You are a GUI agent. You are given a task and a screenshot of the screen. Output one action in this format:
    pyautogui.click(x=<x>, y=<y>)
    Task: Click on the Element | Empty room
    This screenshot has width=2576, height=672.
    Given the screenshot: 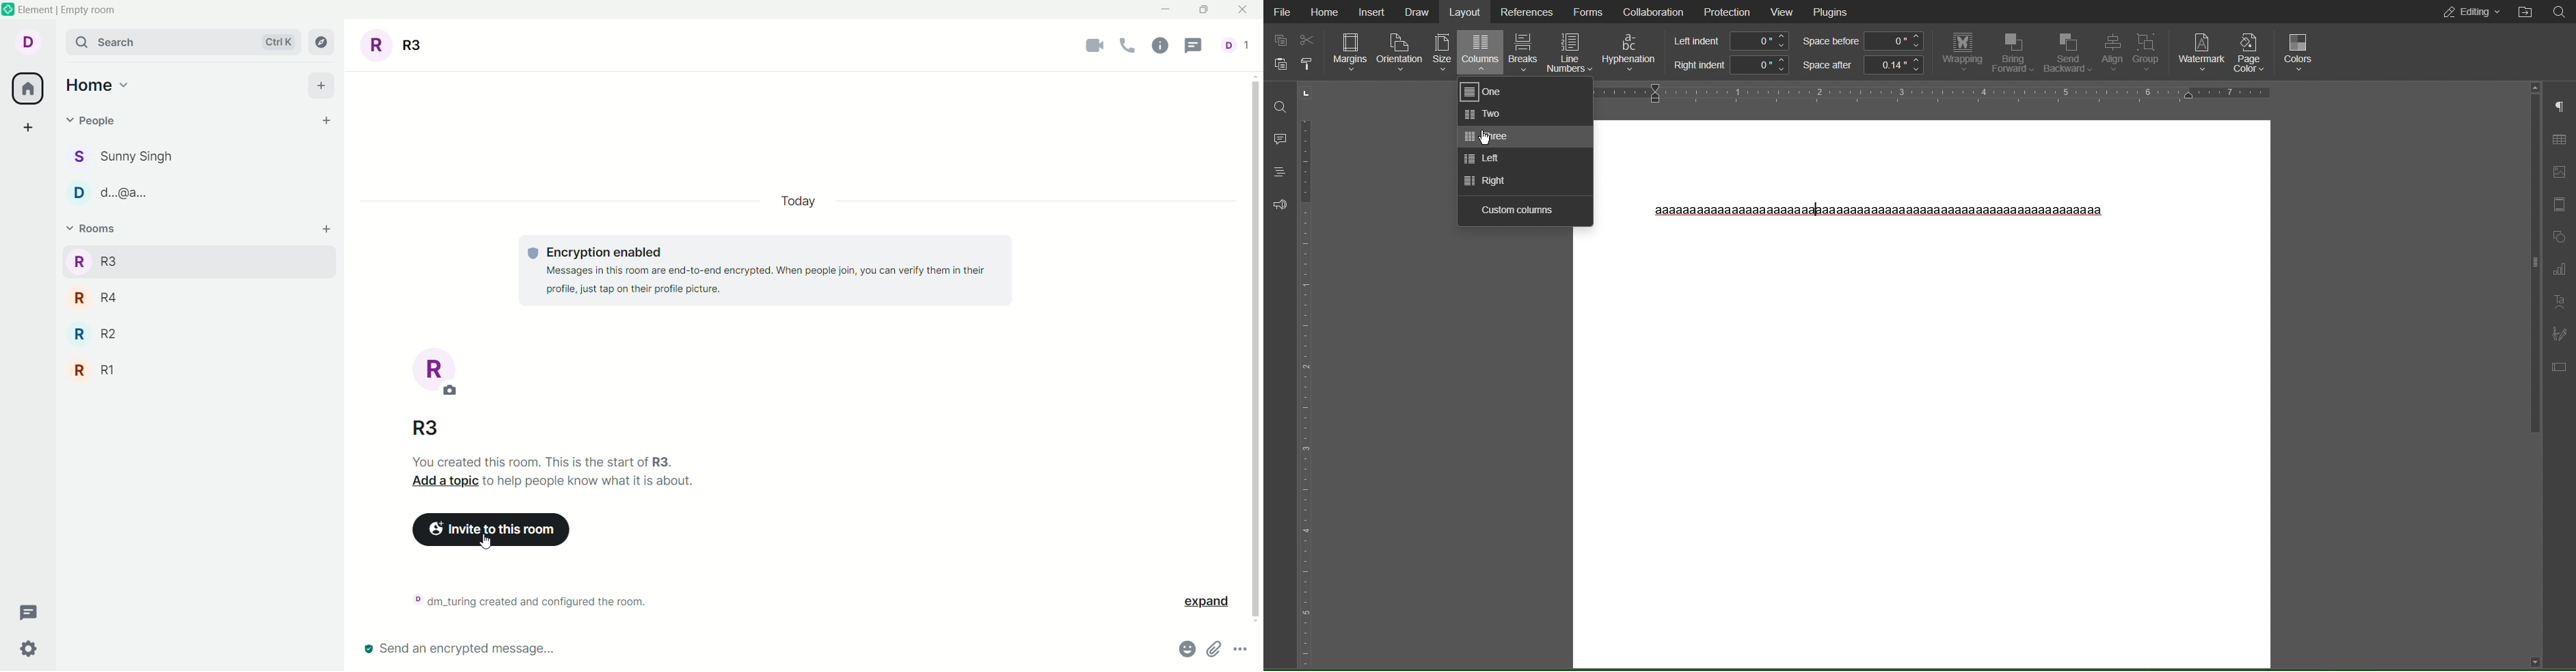 What is the action you would take?
    pyautogui.click(x=68, y=10)
    